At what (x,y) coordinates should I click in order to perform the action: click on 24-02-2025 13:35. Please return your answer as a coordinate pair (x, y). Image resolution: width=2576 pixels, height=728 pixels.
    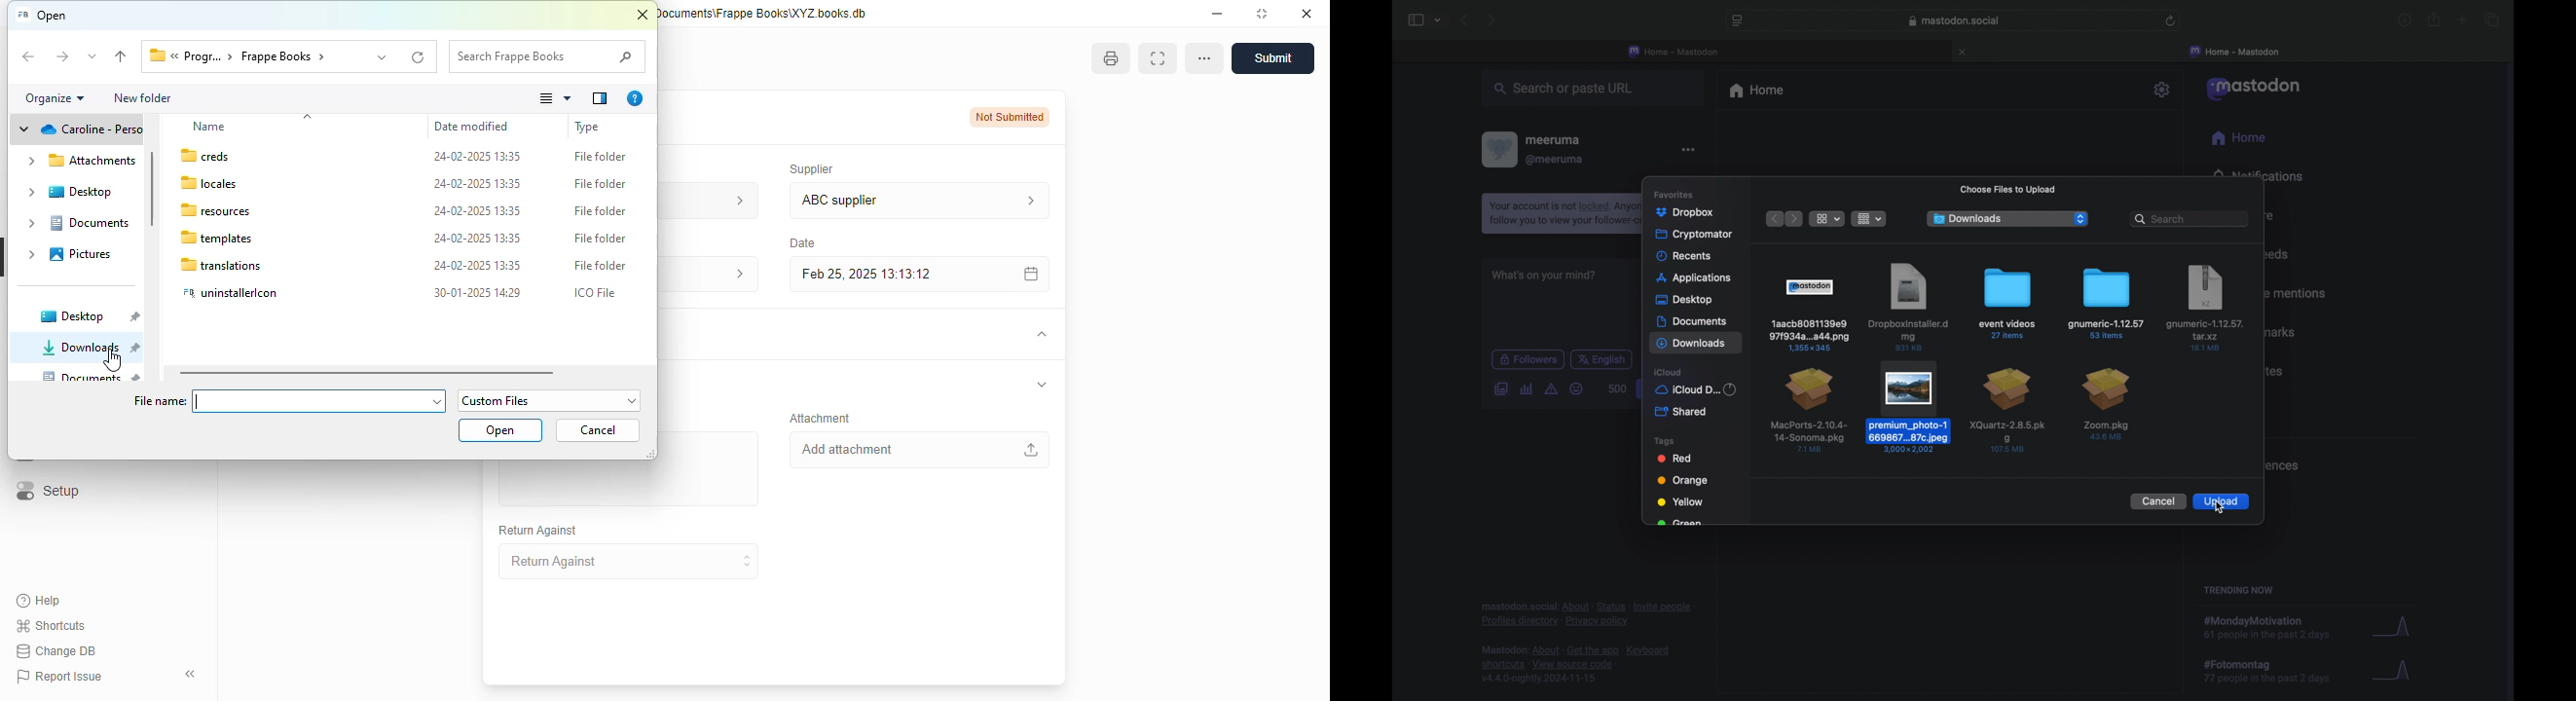
    Looking at the image, I should click on (478, 210).